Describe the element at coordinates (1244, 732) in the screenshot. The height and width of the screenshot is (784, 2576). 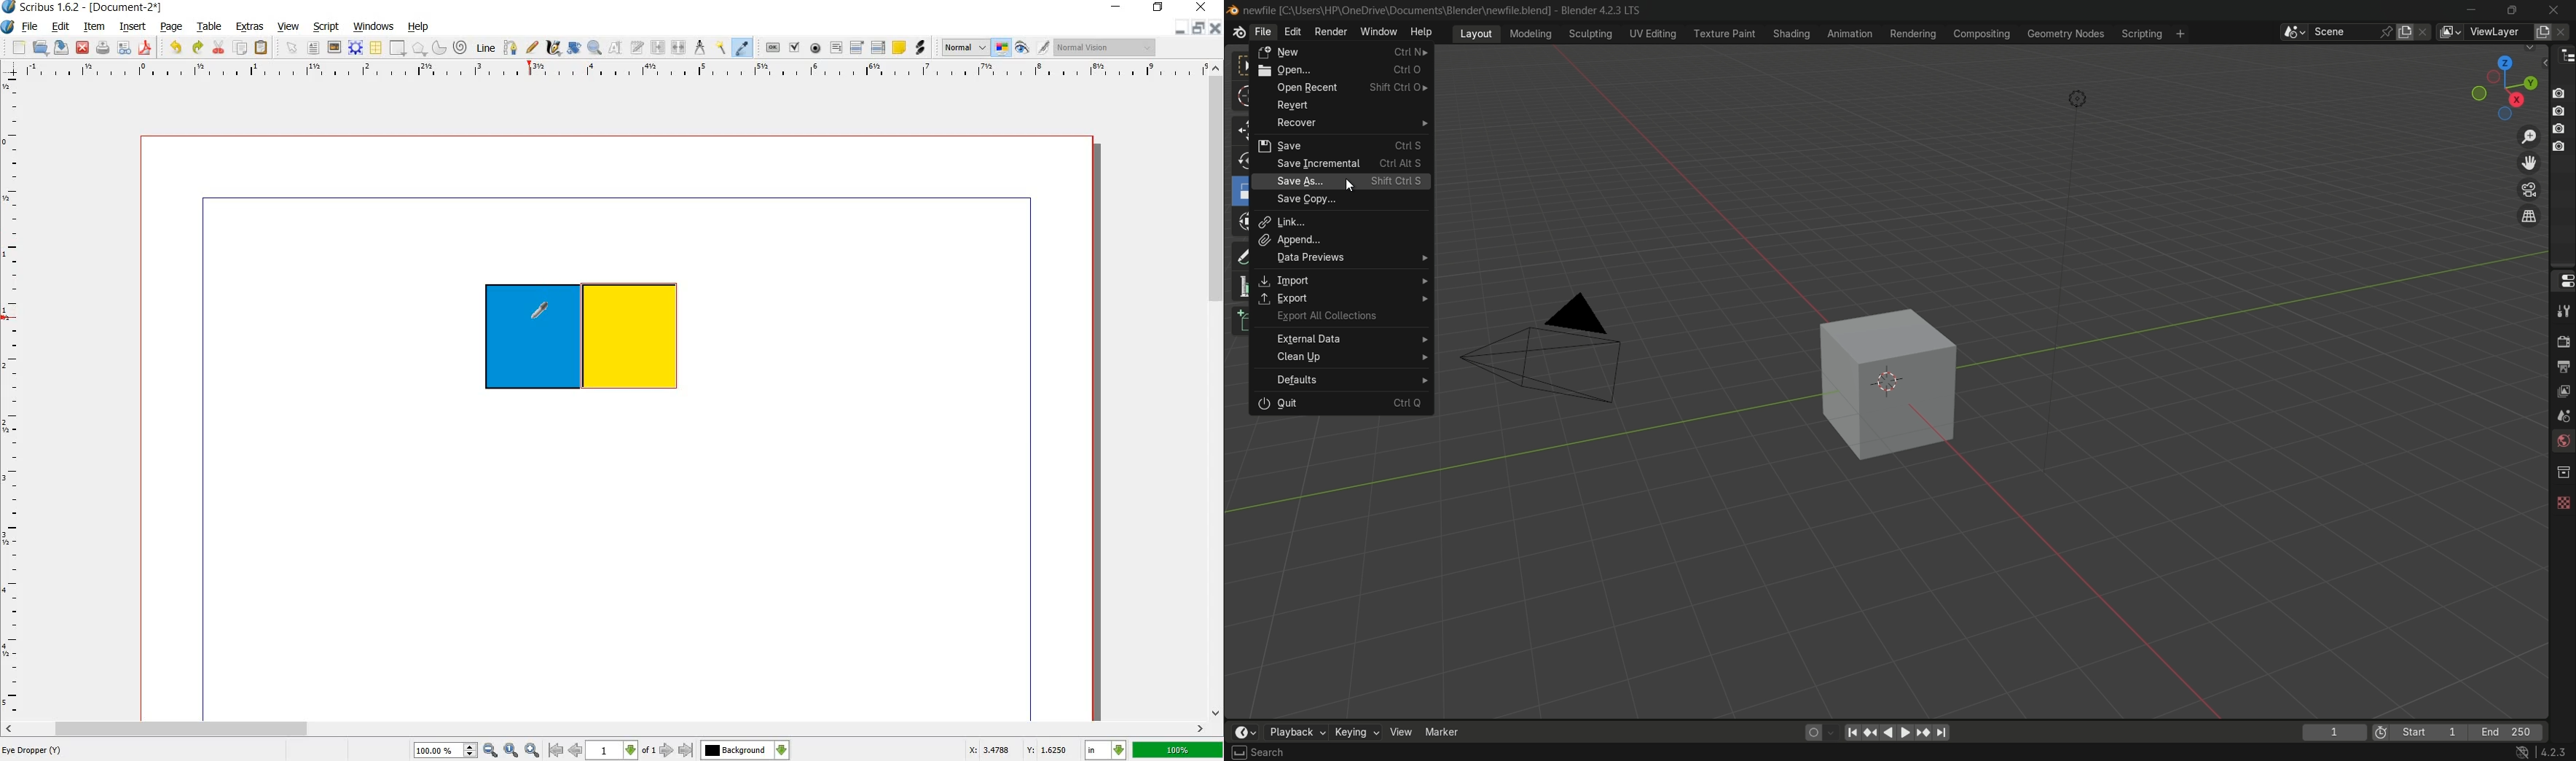
I see `timeline` at that location.